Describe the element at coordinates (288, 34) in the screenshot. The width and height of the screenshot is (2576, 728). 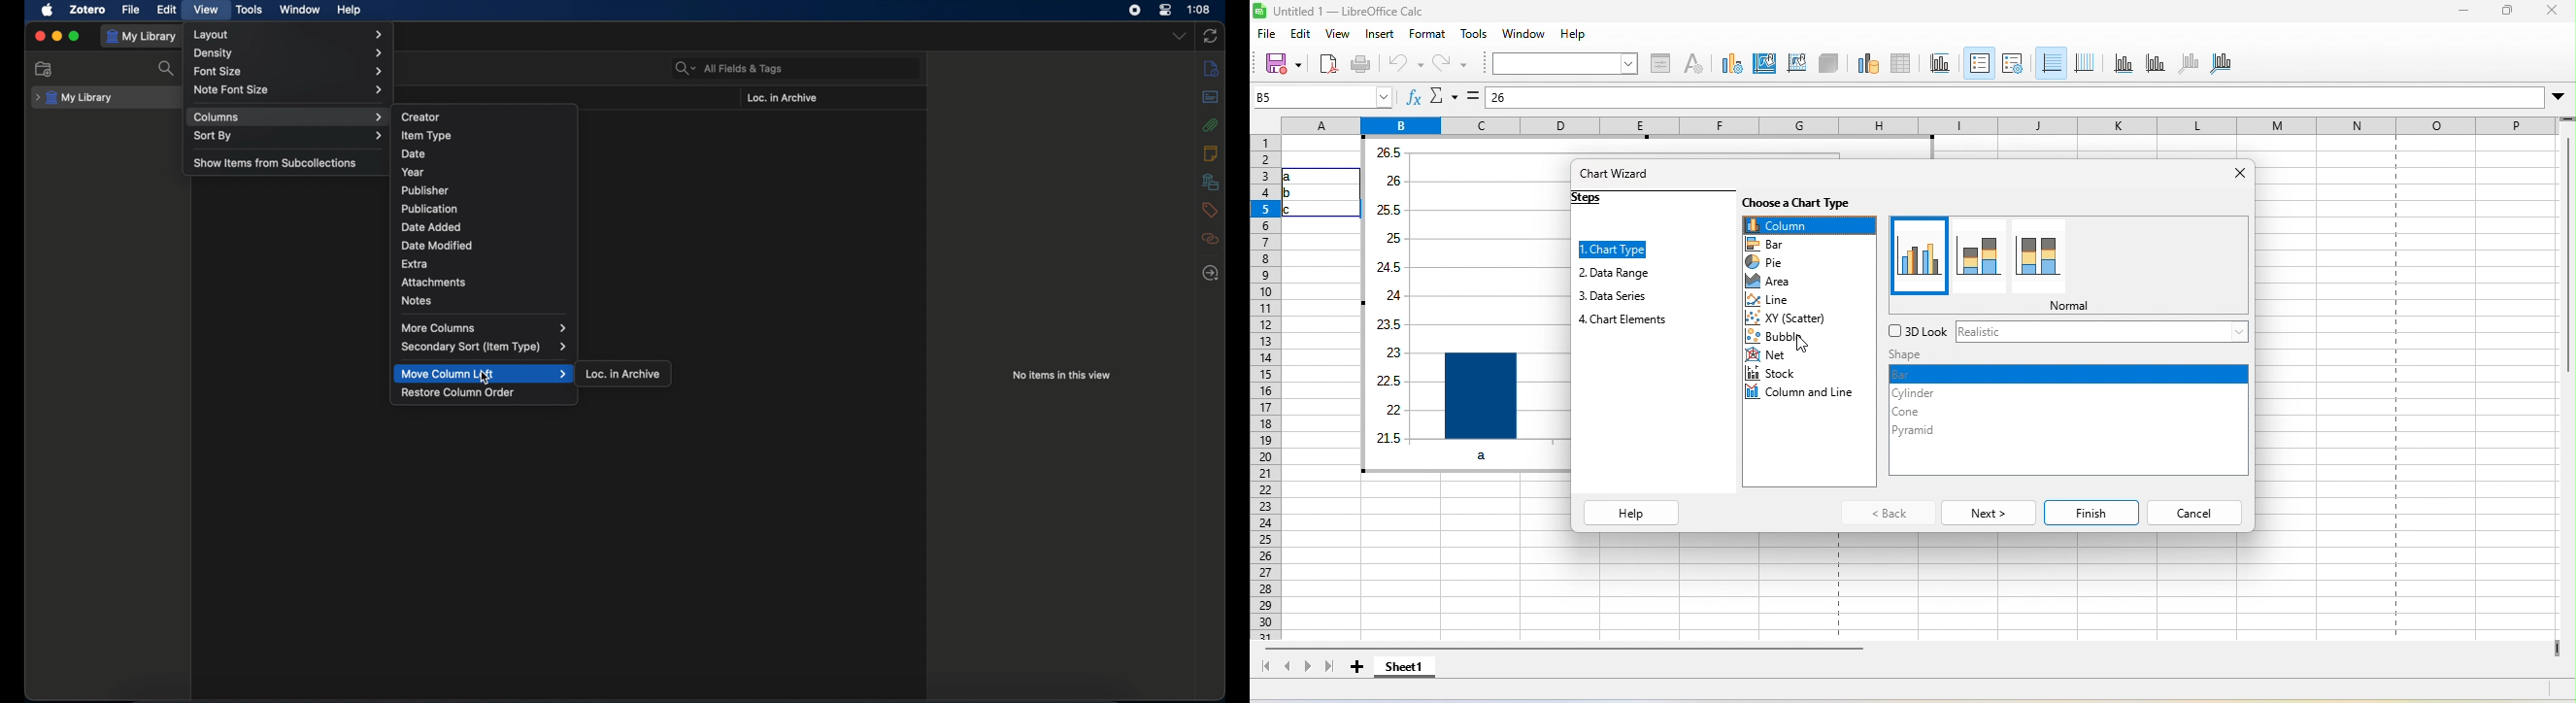
I see `layout` at that location.